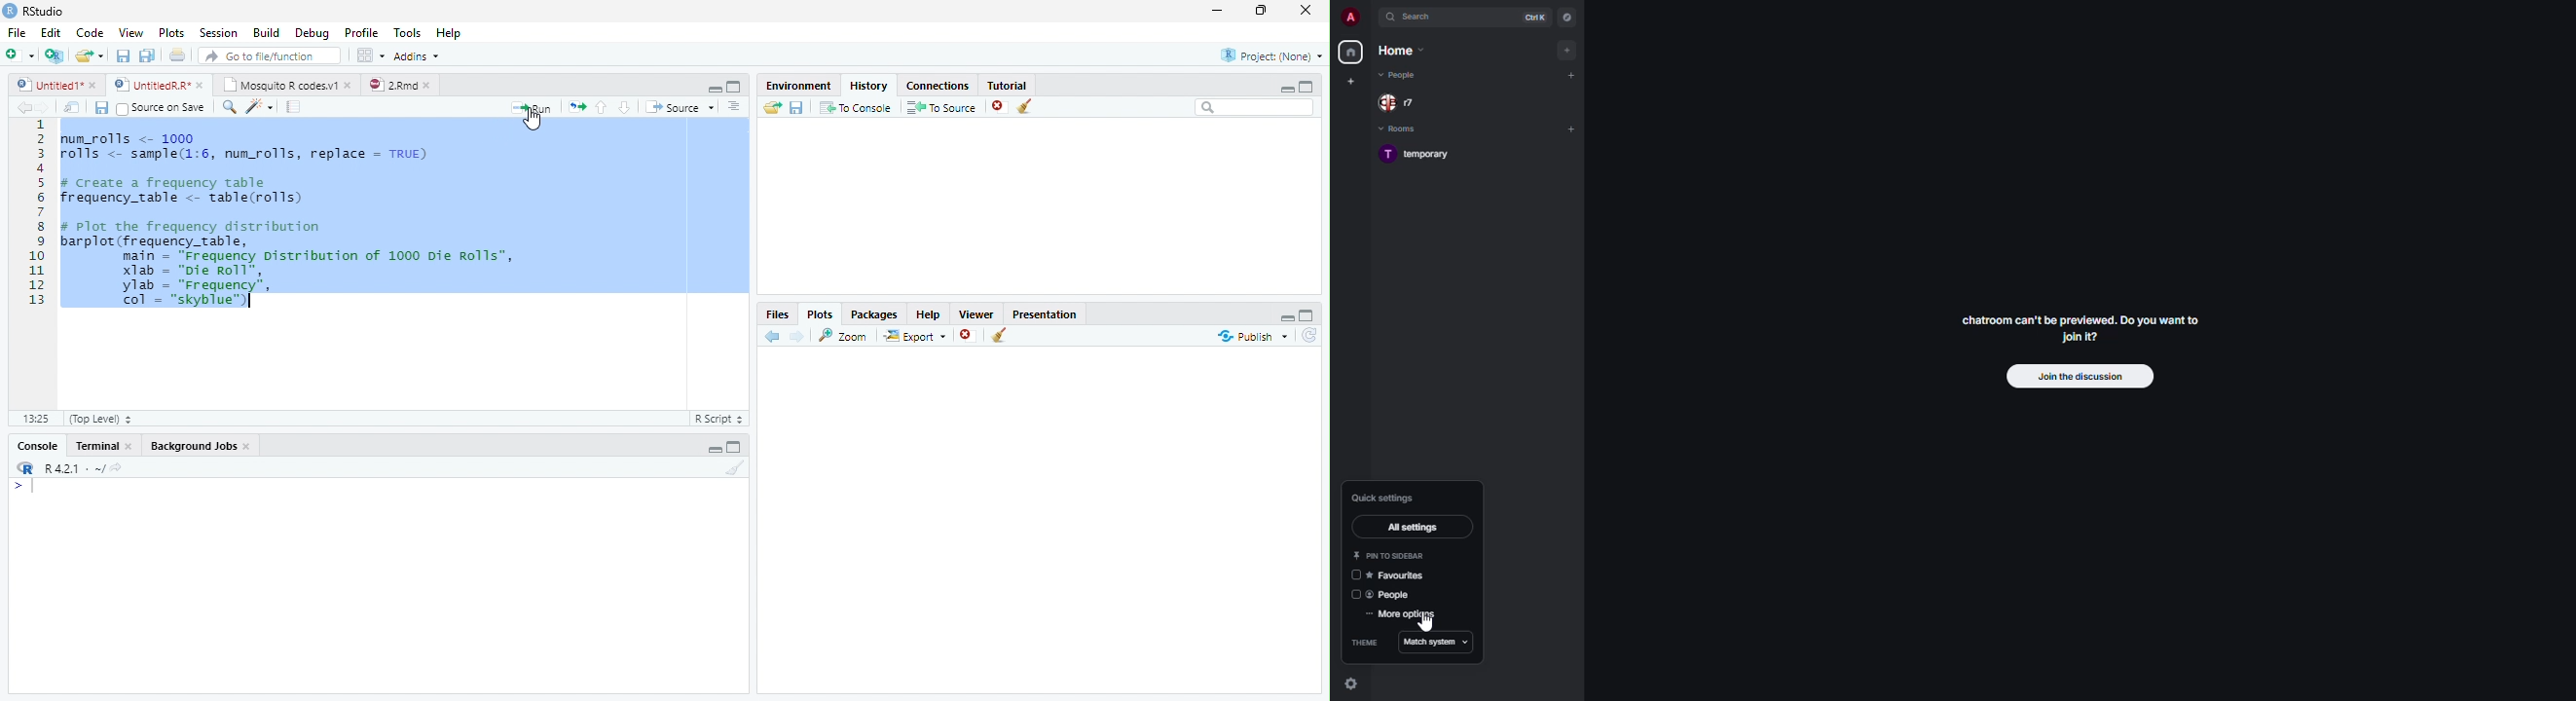  I want to click on ©) 28md, so click(399, 85).